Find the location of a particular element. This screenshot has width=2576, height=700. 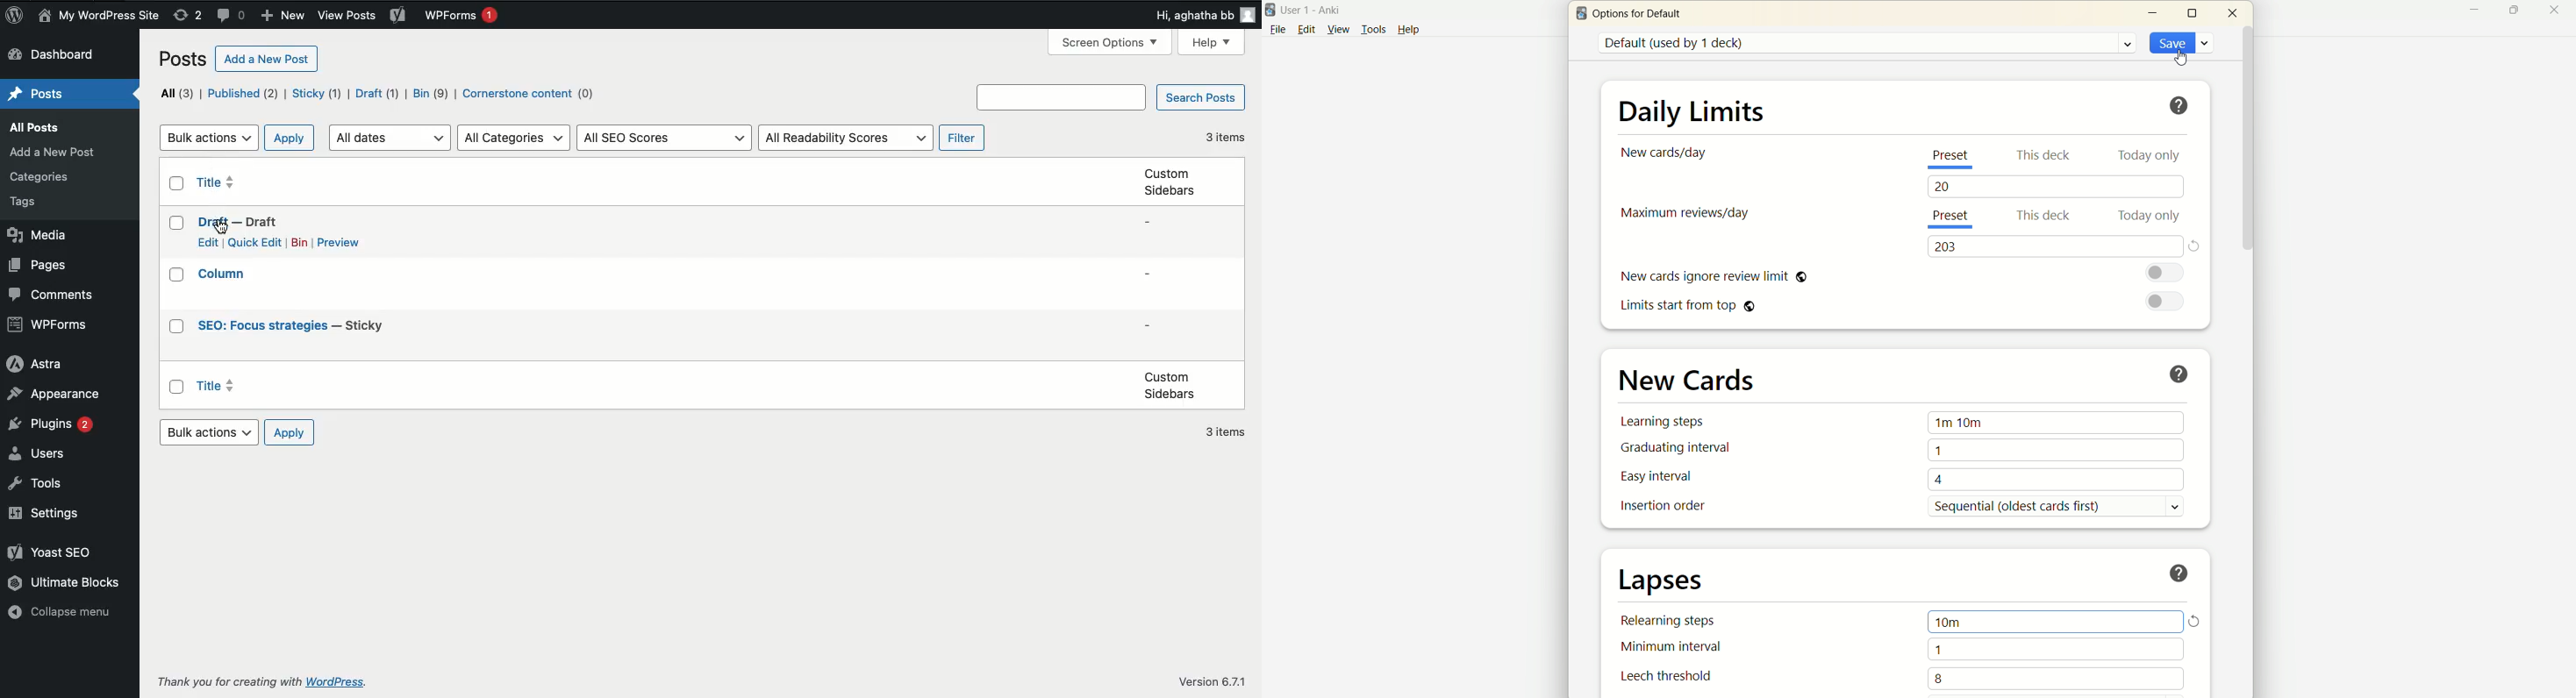

file is located at coordinates (1277, 30).